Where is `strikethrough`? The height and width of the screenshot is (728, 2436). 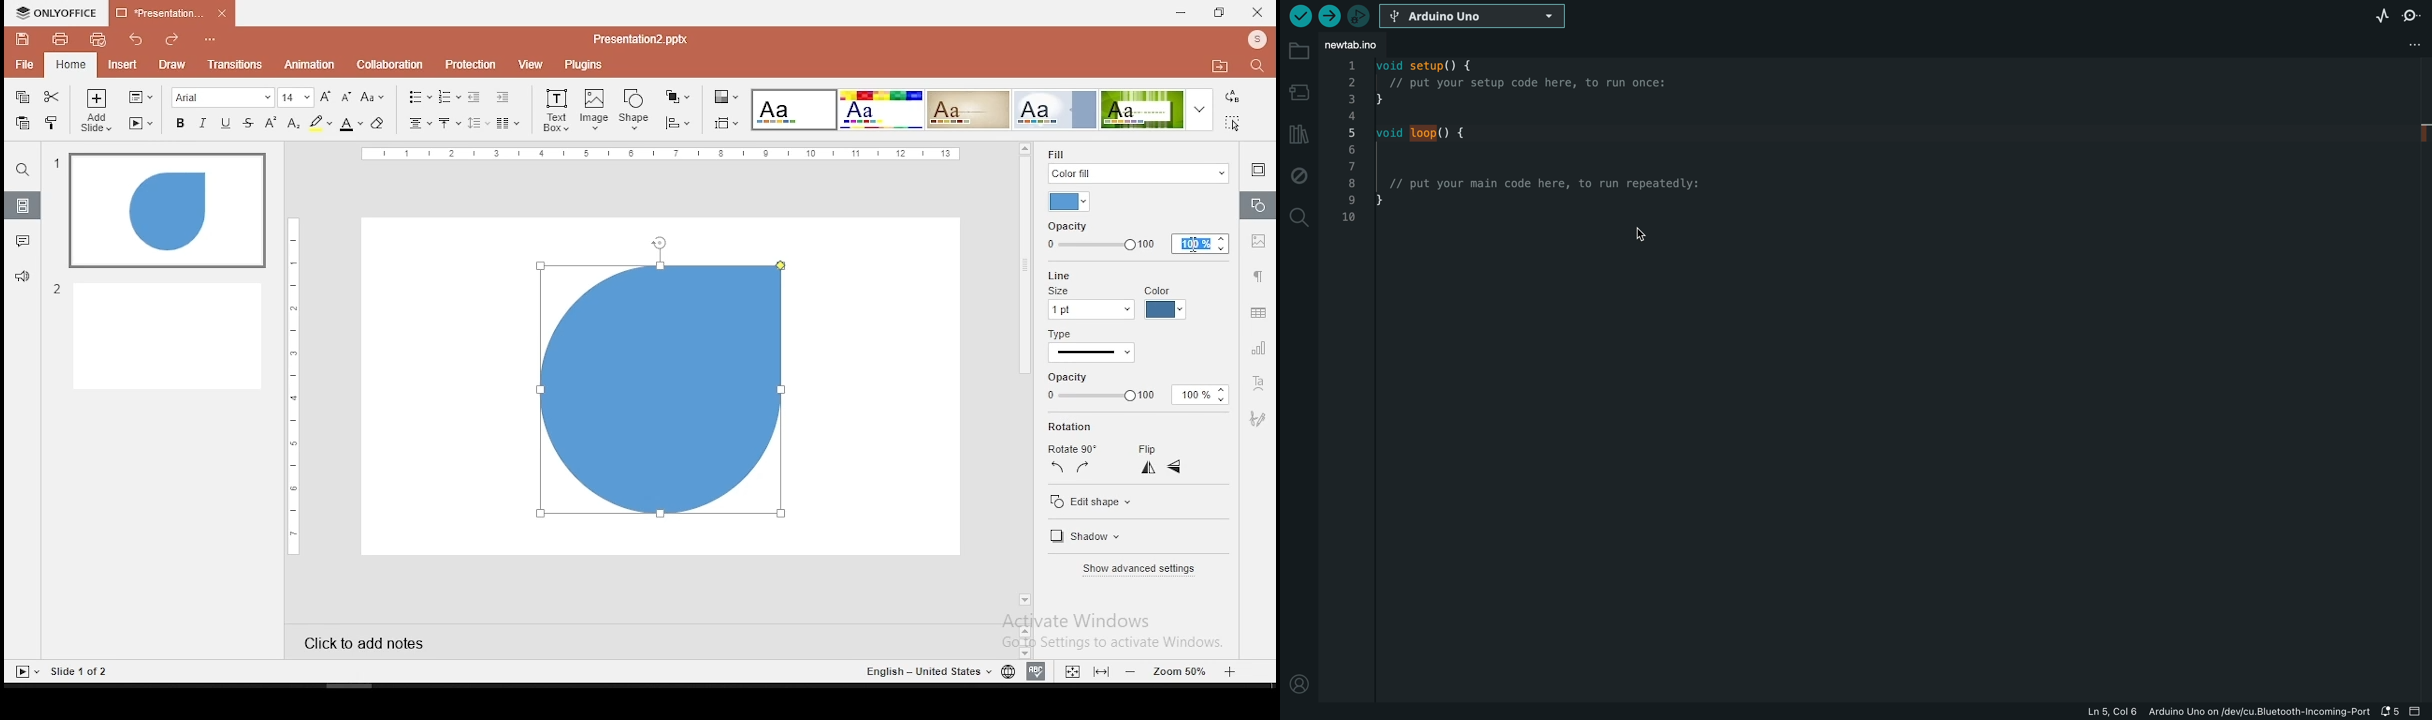
strikethrough is located at coordinates (249, 122).